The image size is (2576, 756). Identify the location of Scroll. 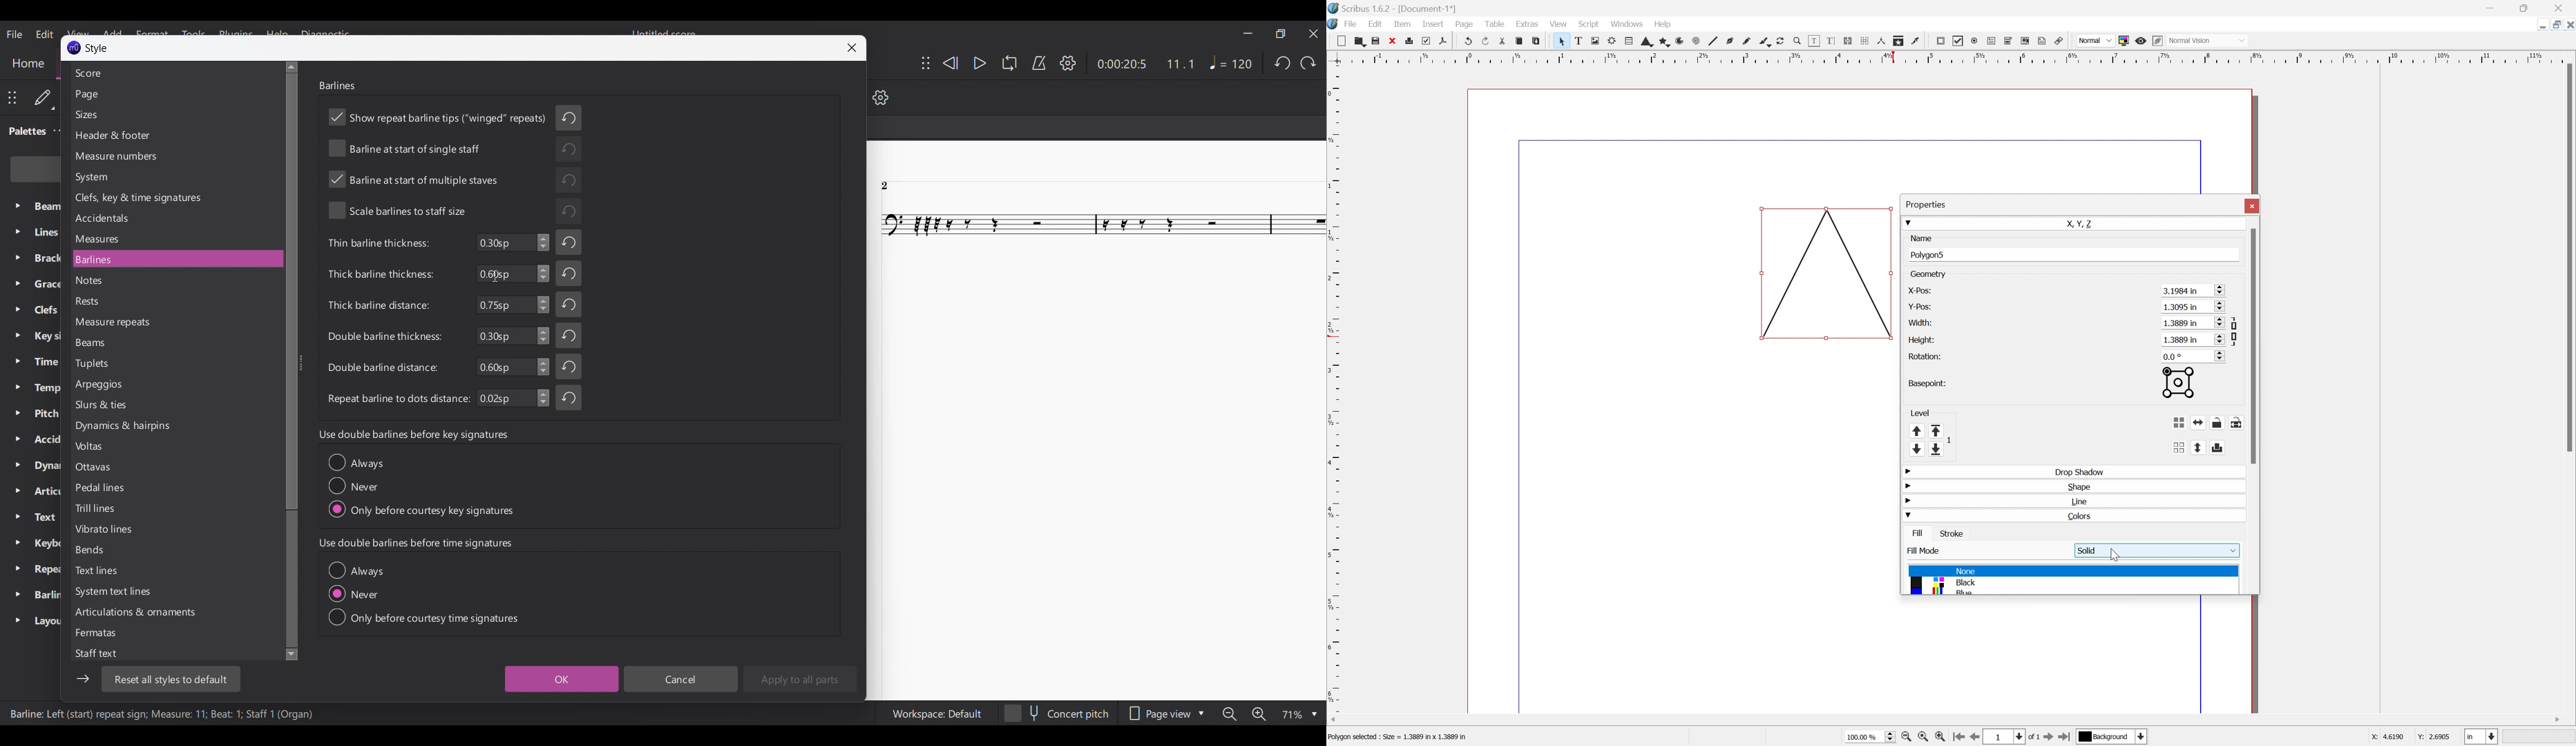
(2232, 308).